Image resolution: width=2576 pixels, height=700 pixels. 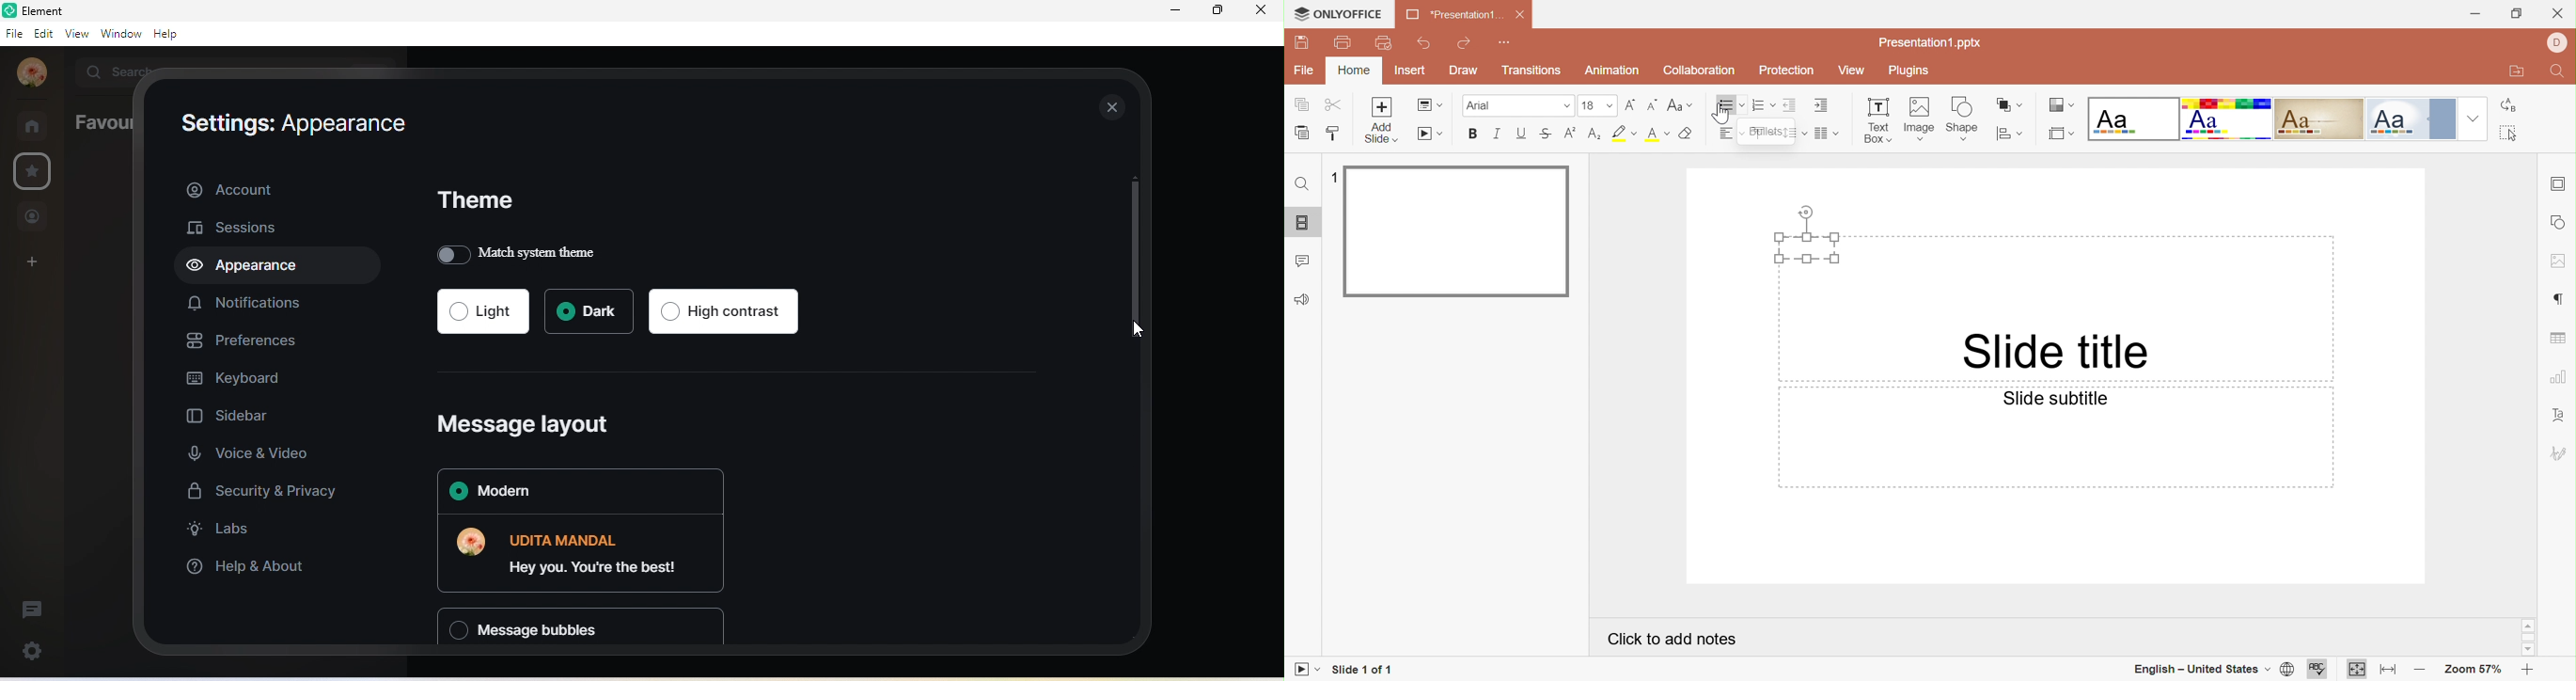 I want to click on Home, so click(x=1353, y=72).